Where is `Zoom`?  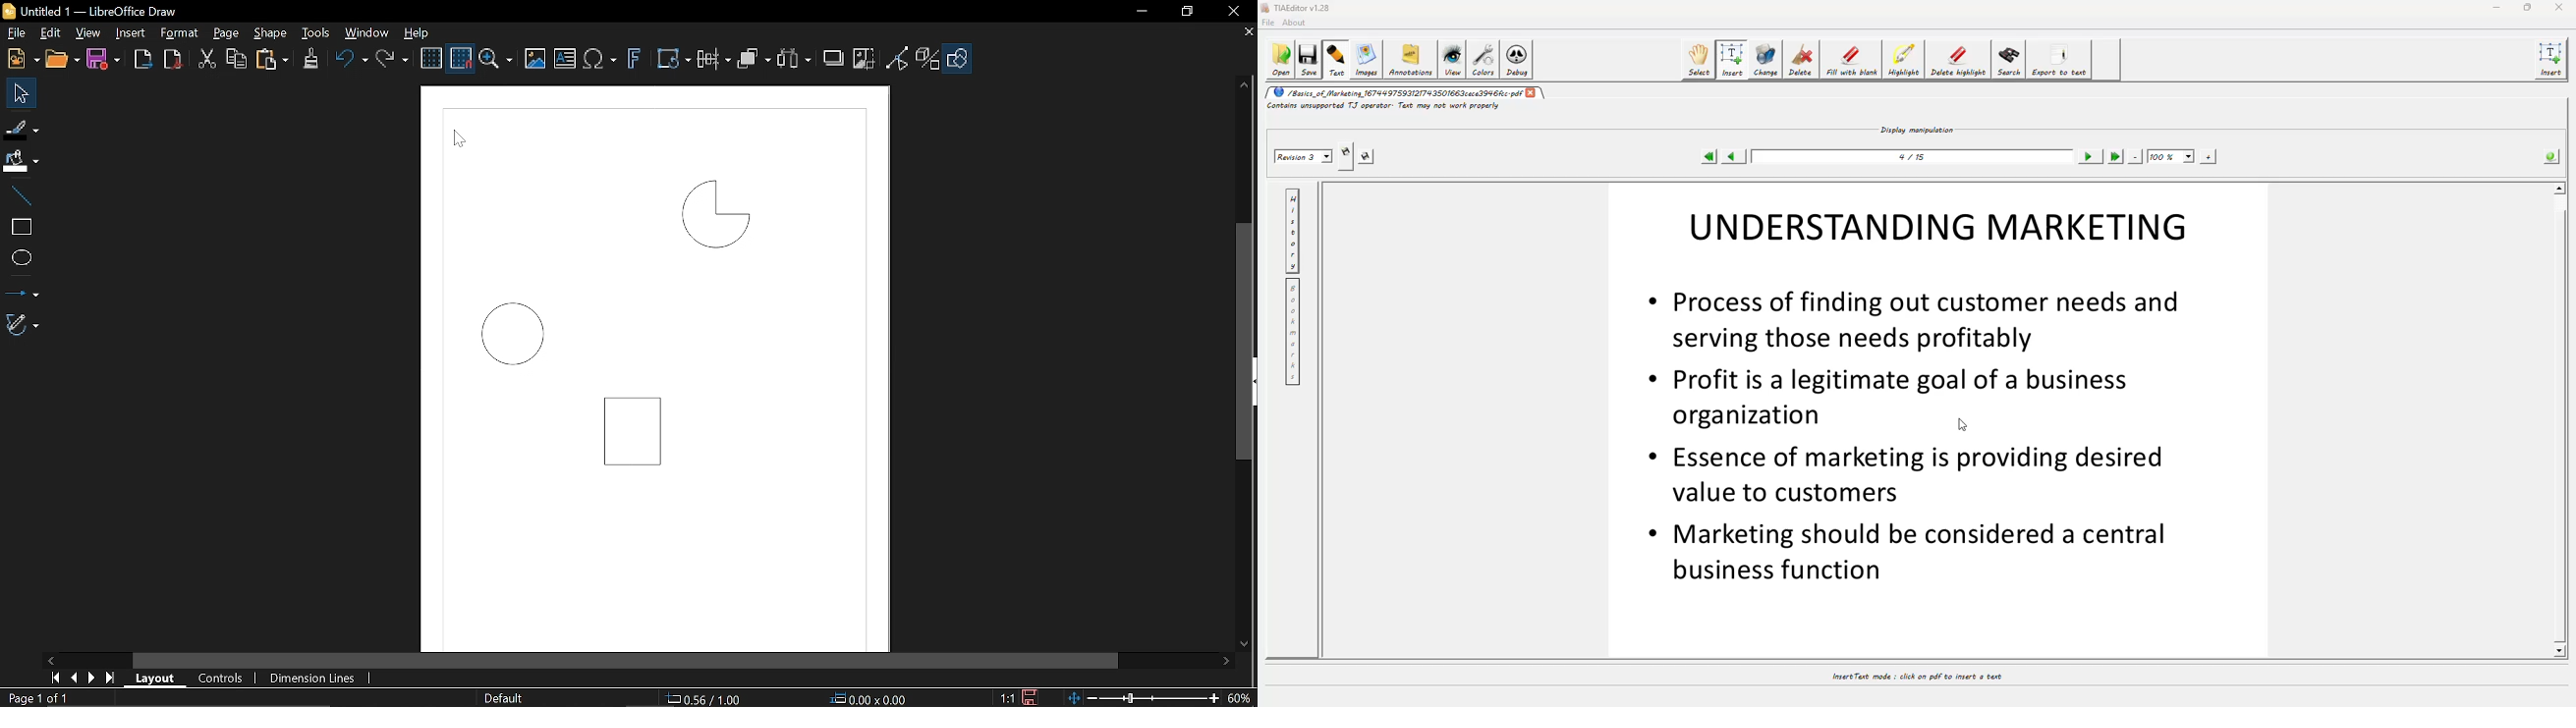
Zoom is located at coordinates (1240, 698).